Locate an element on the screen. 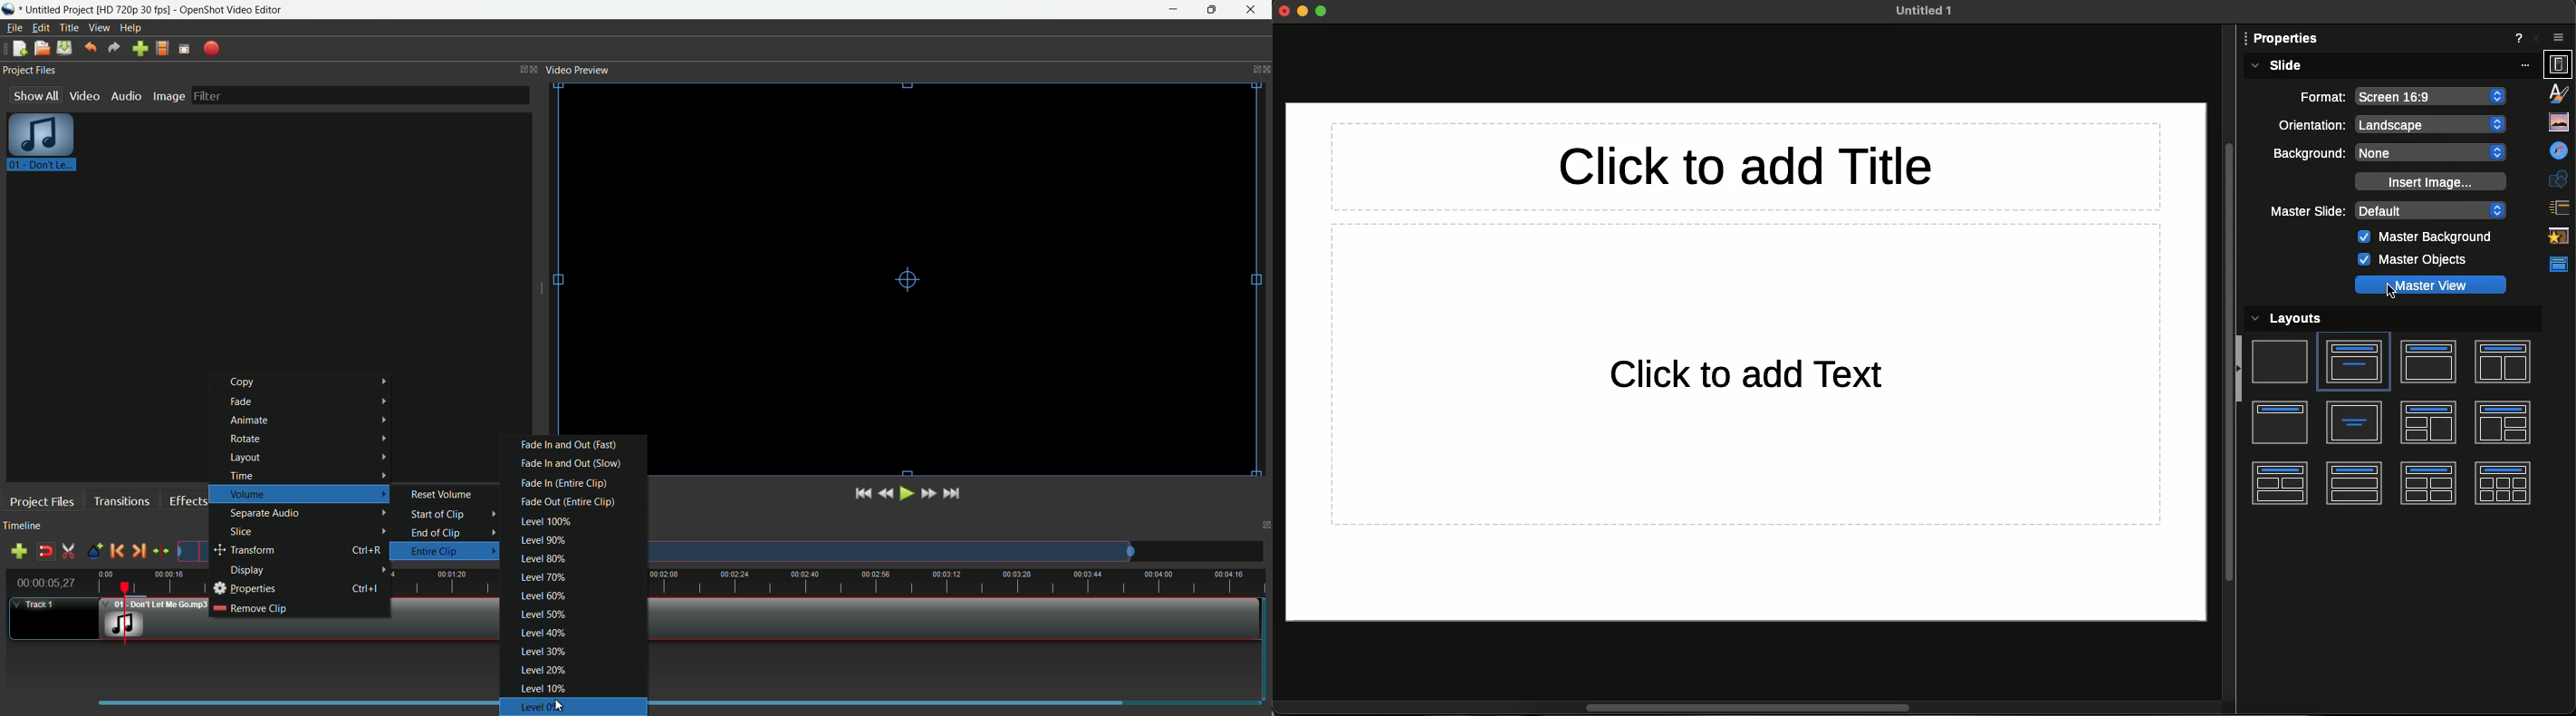  video preview is located at coordinates (910, 258).